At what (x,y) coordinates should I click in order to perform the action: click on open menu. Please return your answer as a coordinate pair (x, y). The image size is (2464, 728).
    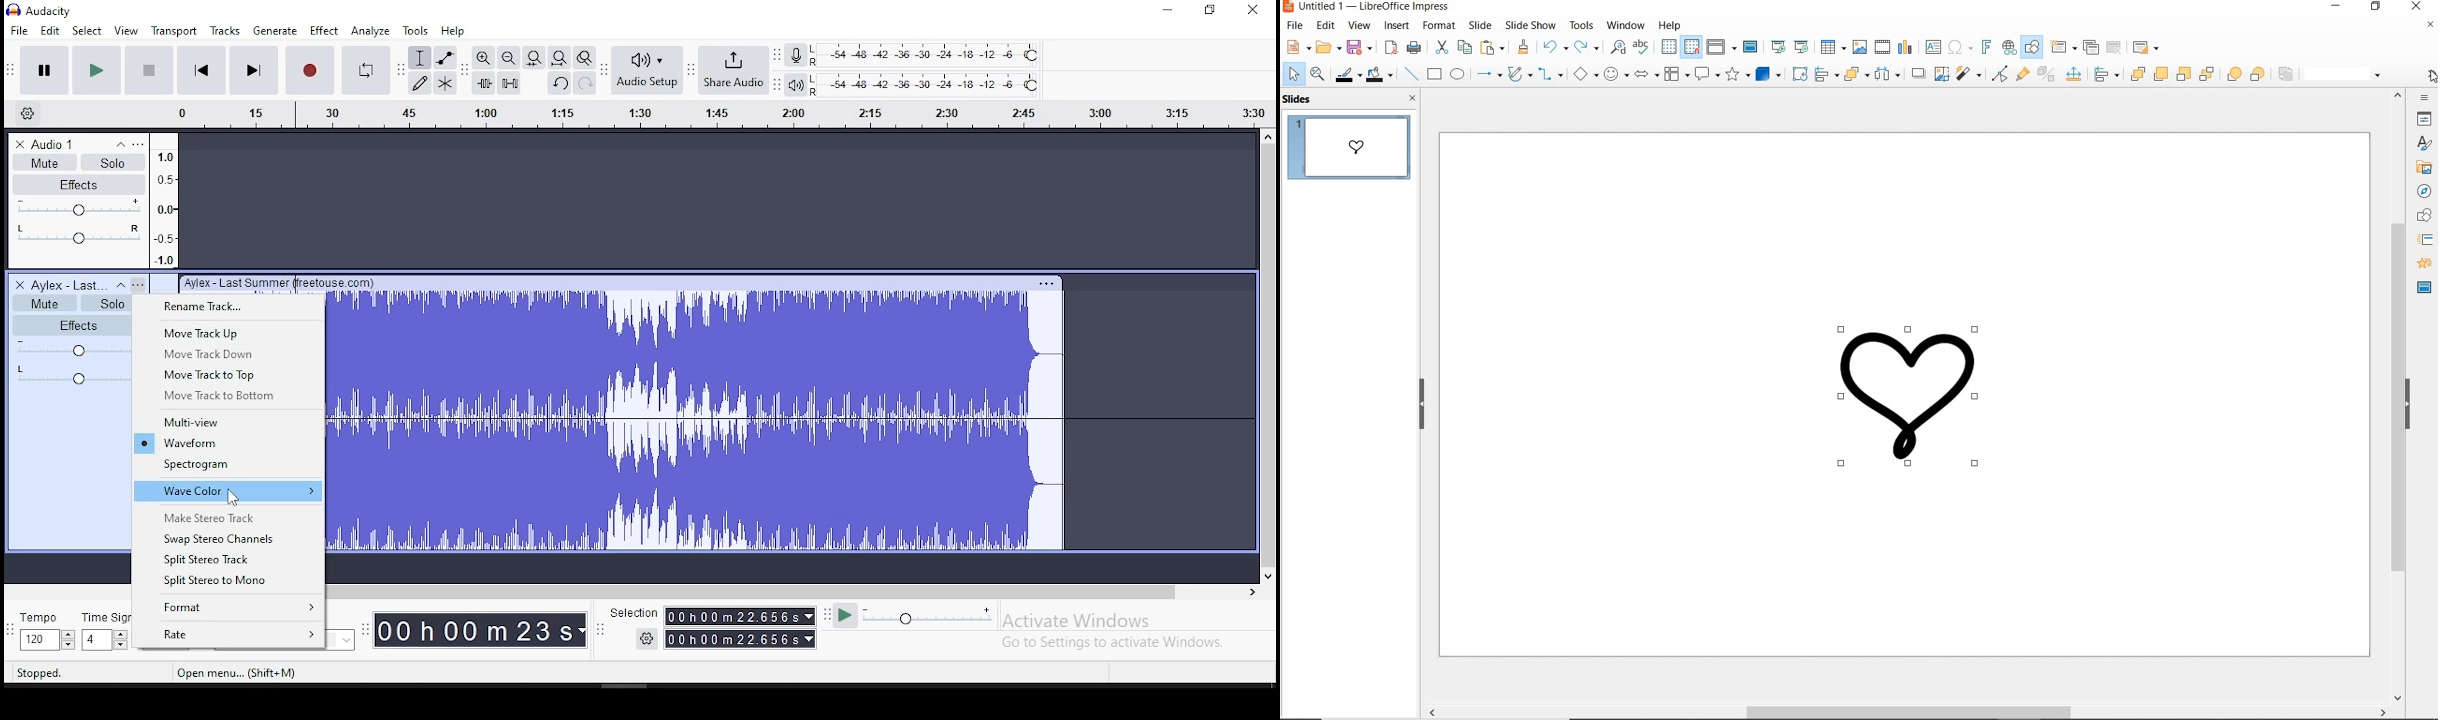
    Looking at the image, I should click on (698, 116).